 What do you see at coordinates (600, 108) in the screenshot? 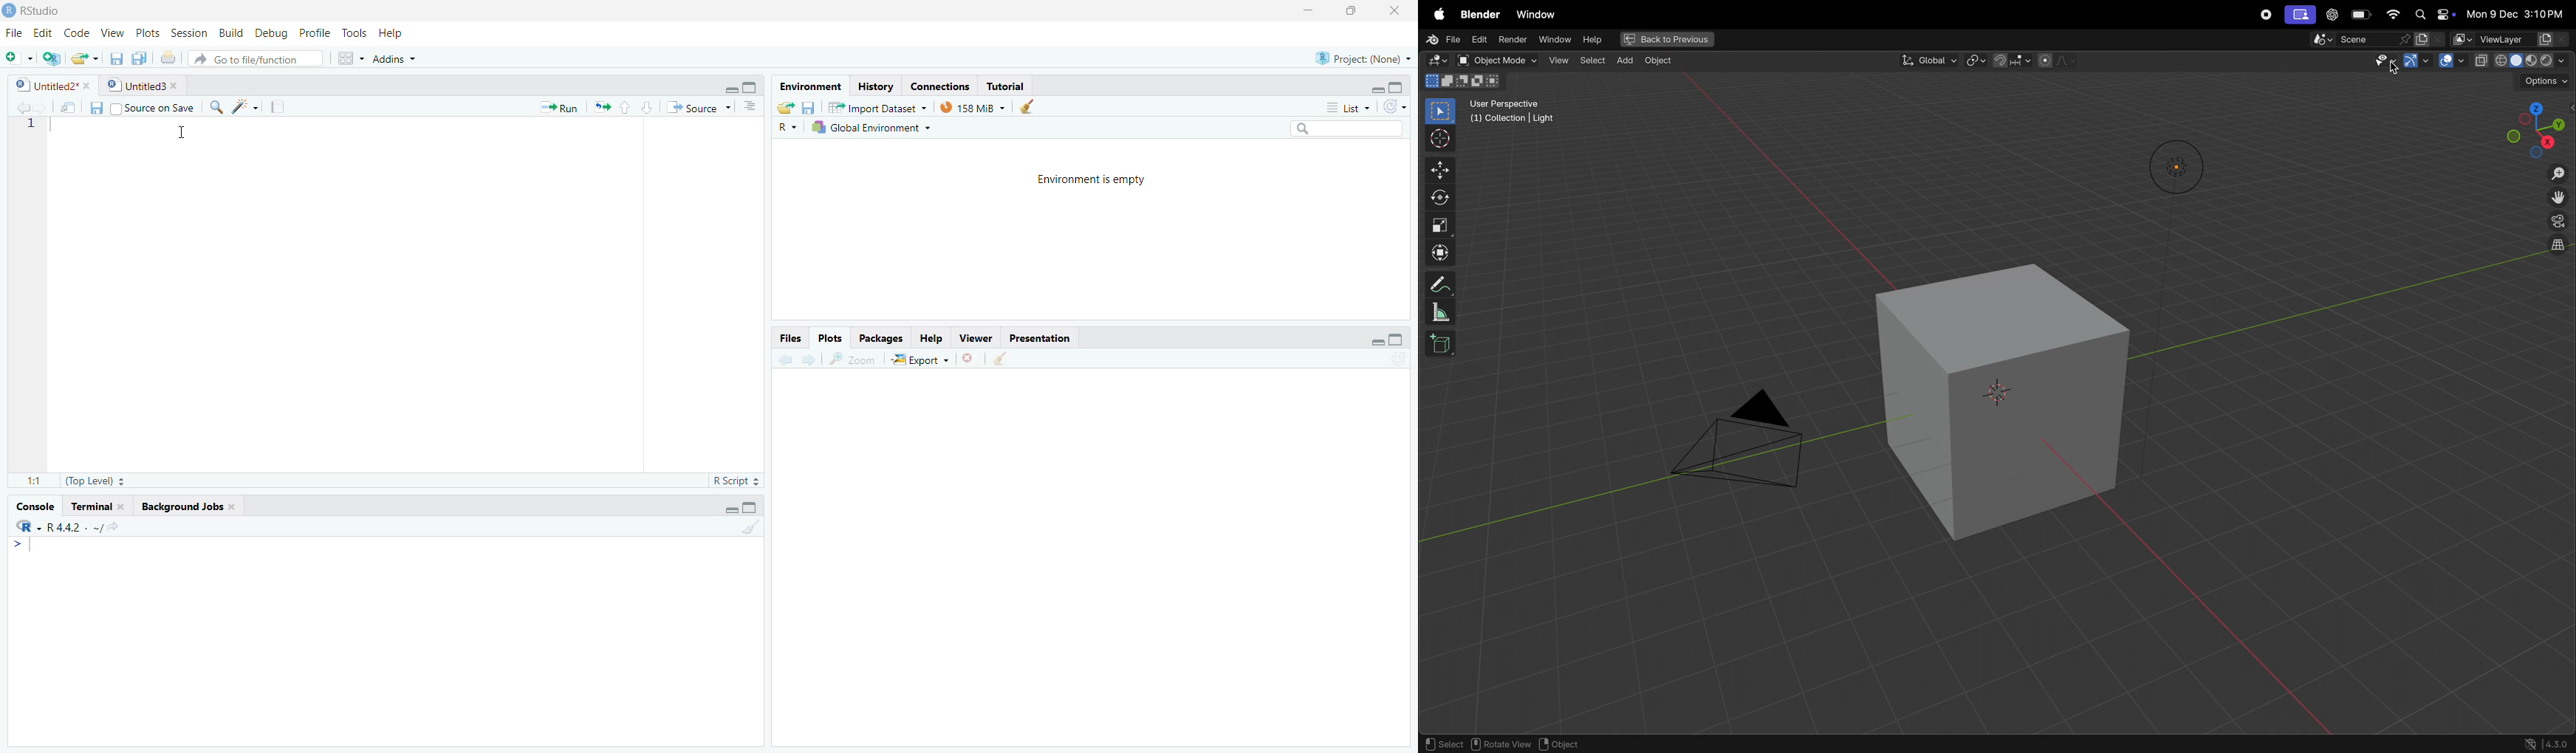
I see `rerun the previous code` at bounding box center [600, 108].